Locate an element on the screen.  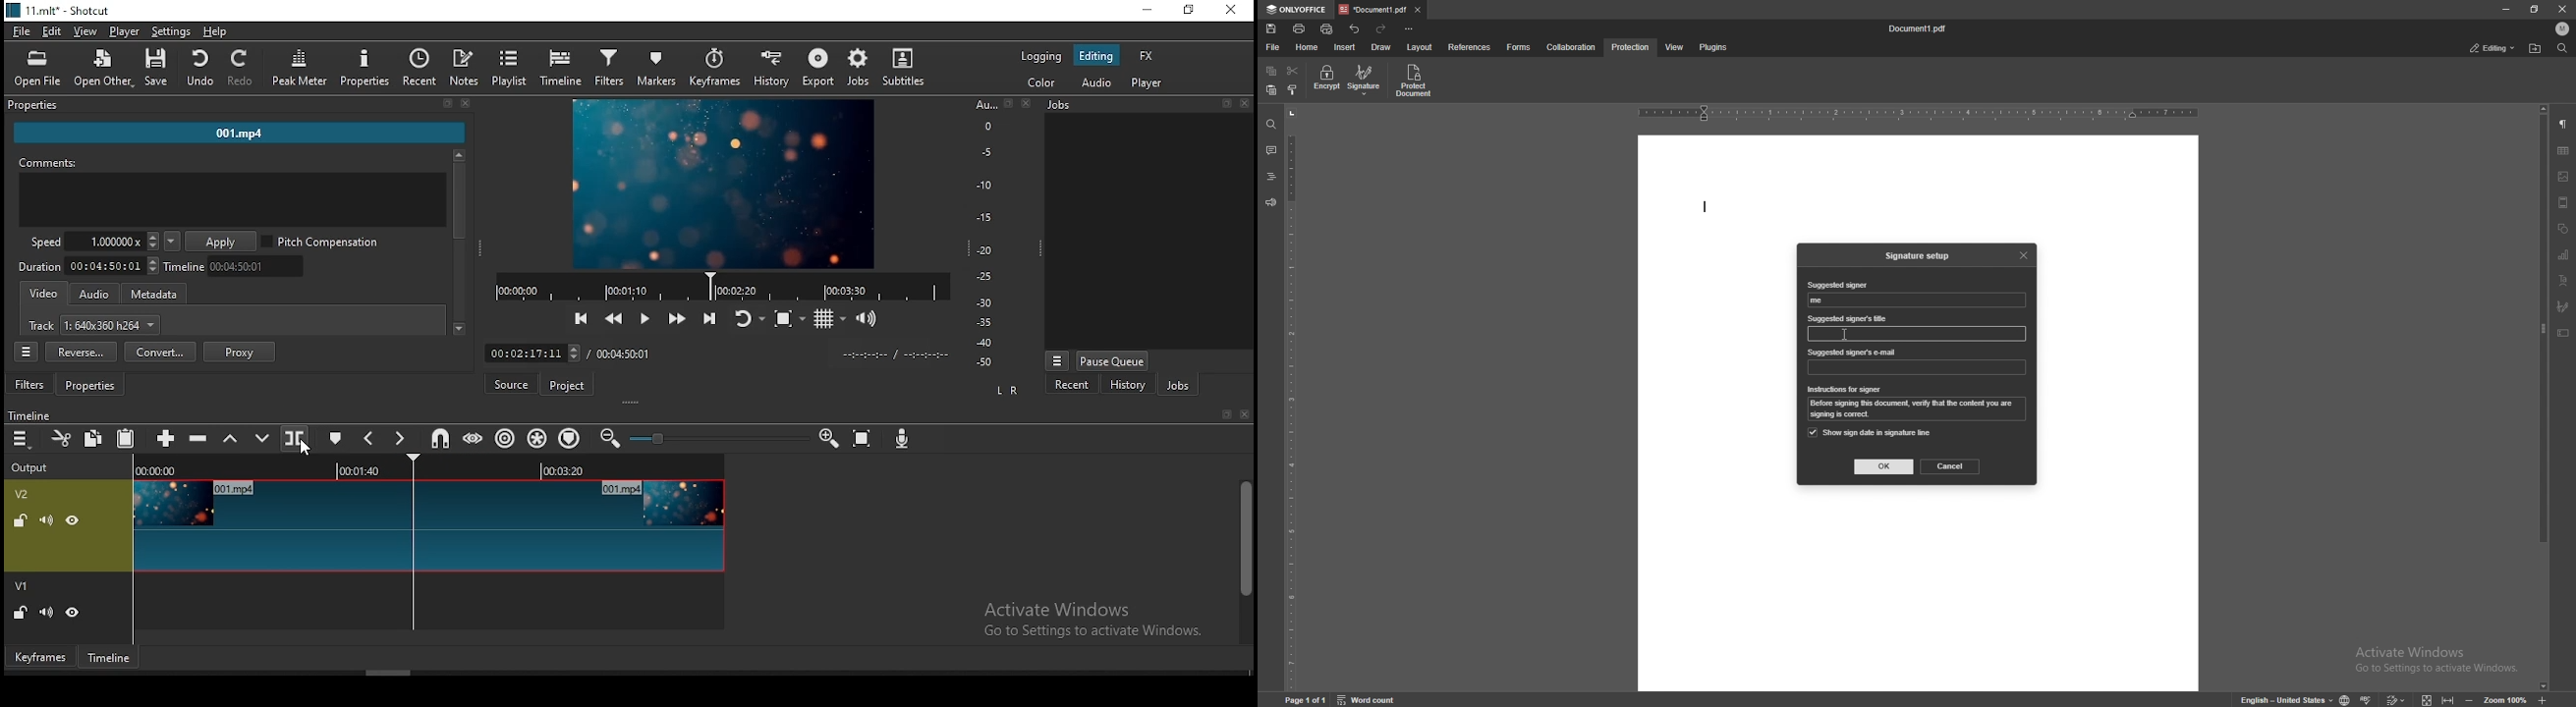
properties is located at coordinates (237, 106).